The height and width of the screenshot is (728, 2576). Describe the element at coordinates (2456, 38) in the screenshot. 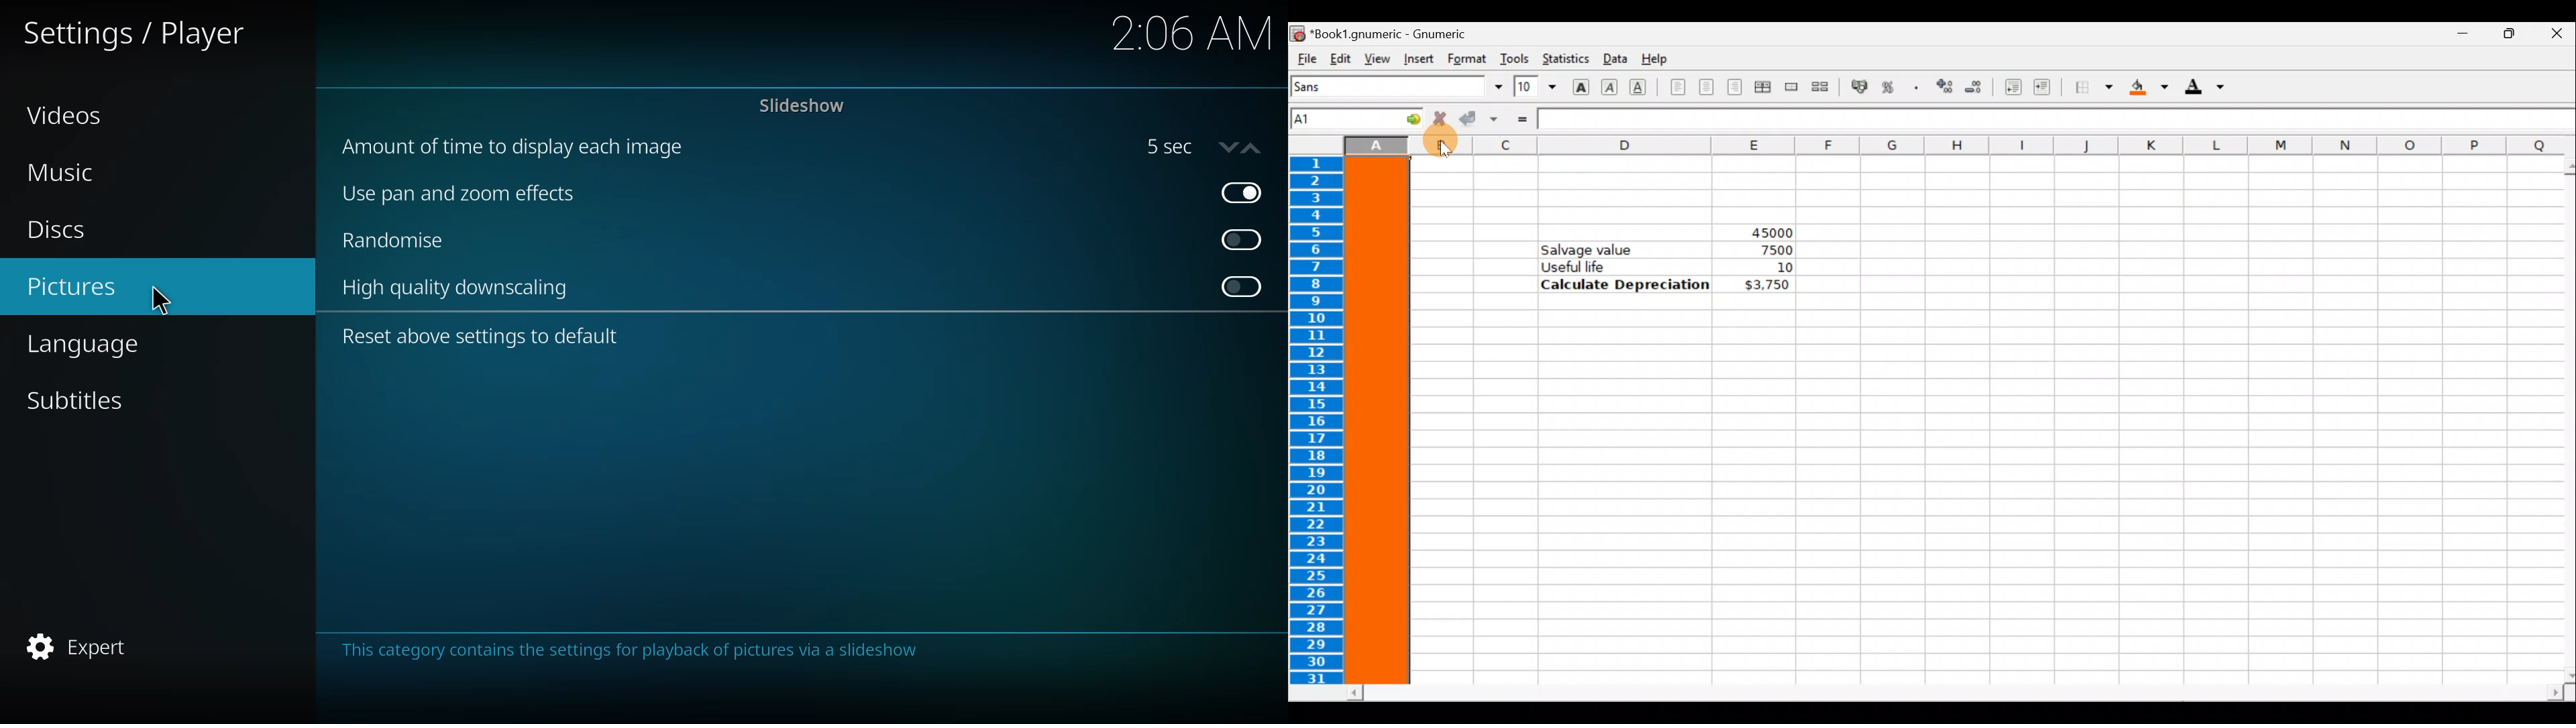

I see `Minimize` at that location.